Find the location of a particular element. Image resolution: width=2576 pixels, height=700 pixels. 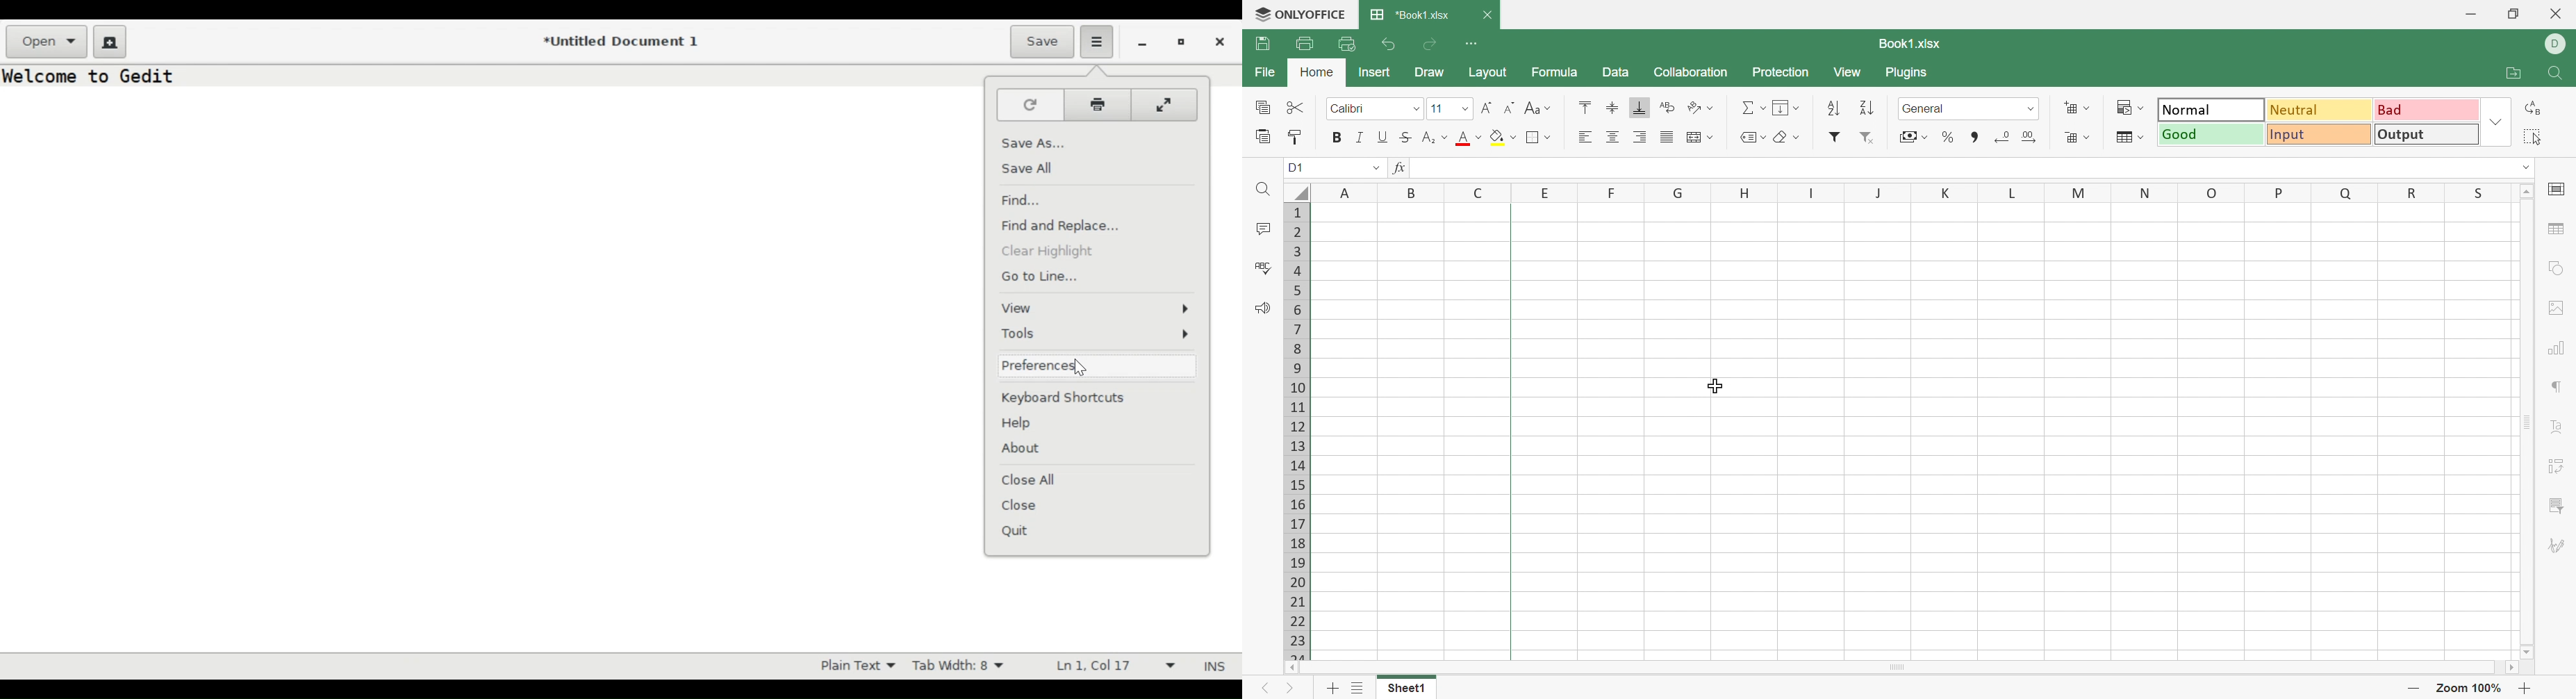

Drop Down is located at coordinates (1797, 137).